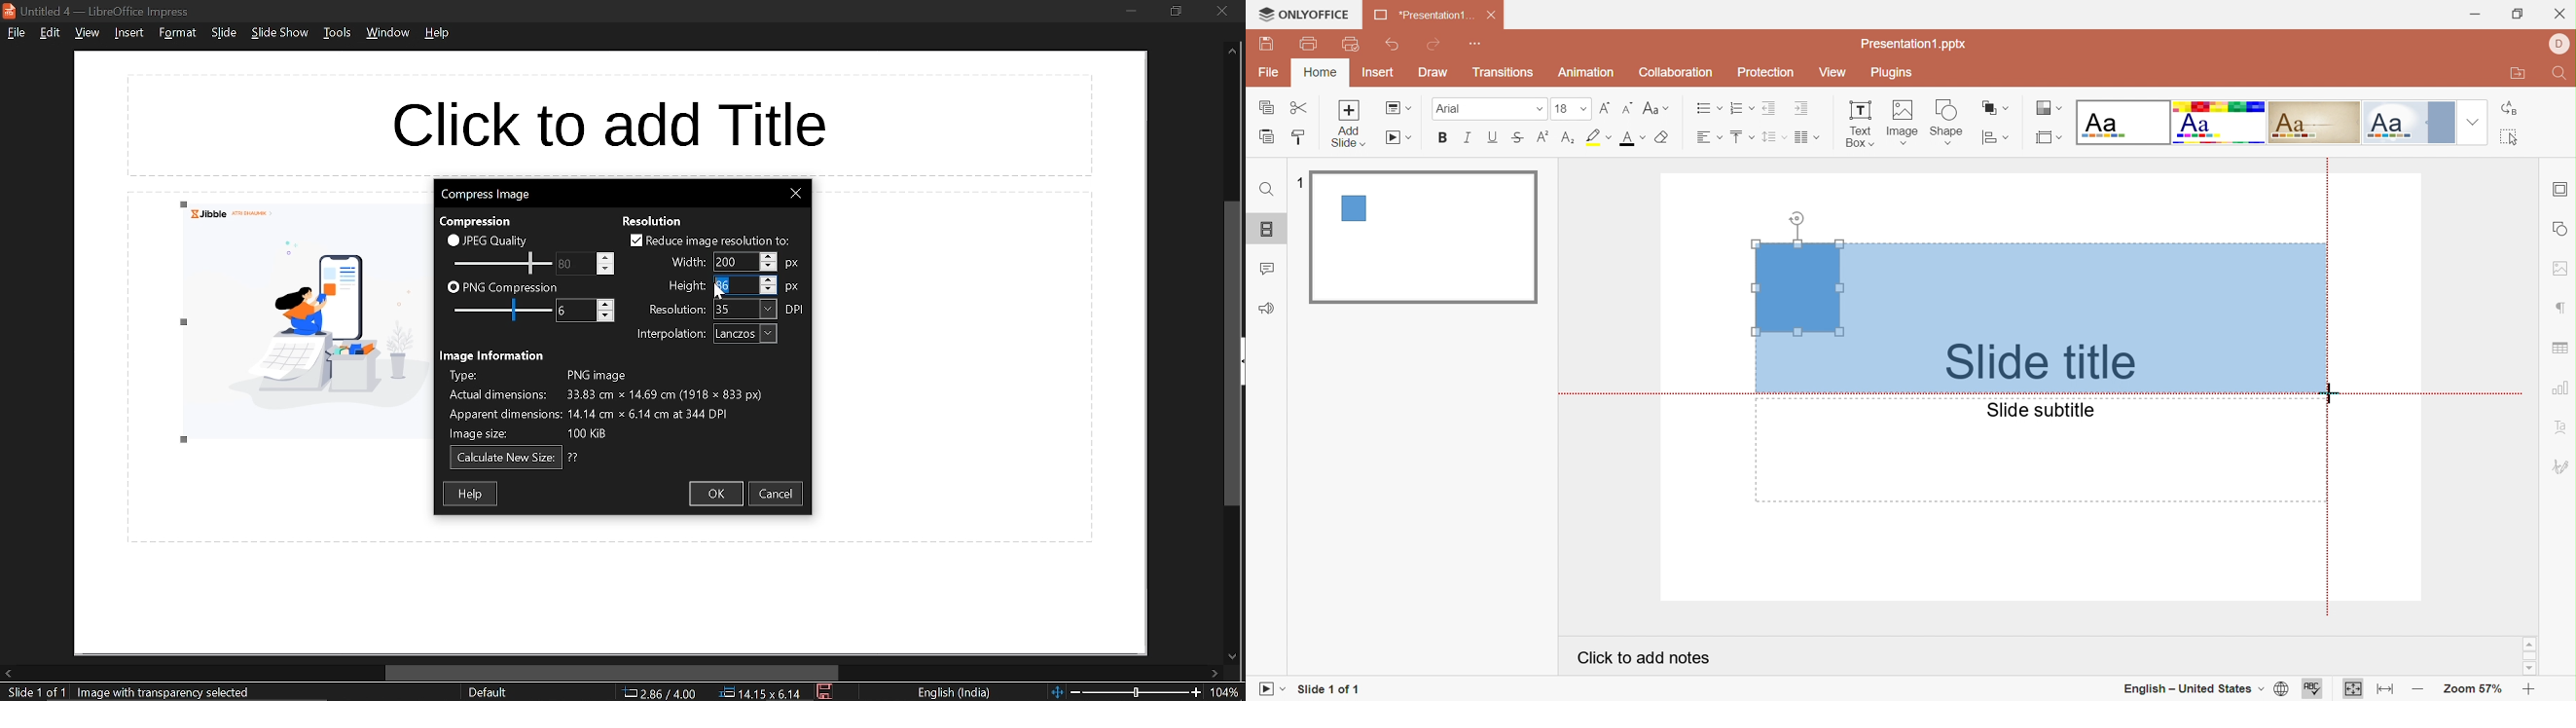  Describe the element at coordinates (280, 33) in the screenshot. I see `slide show` at that location.